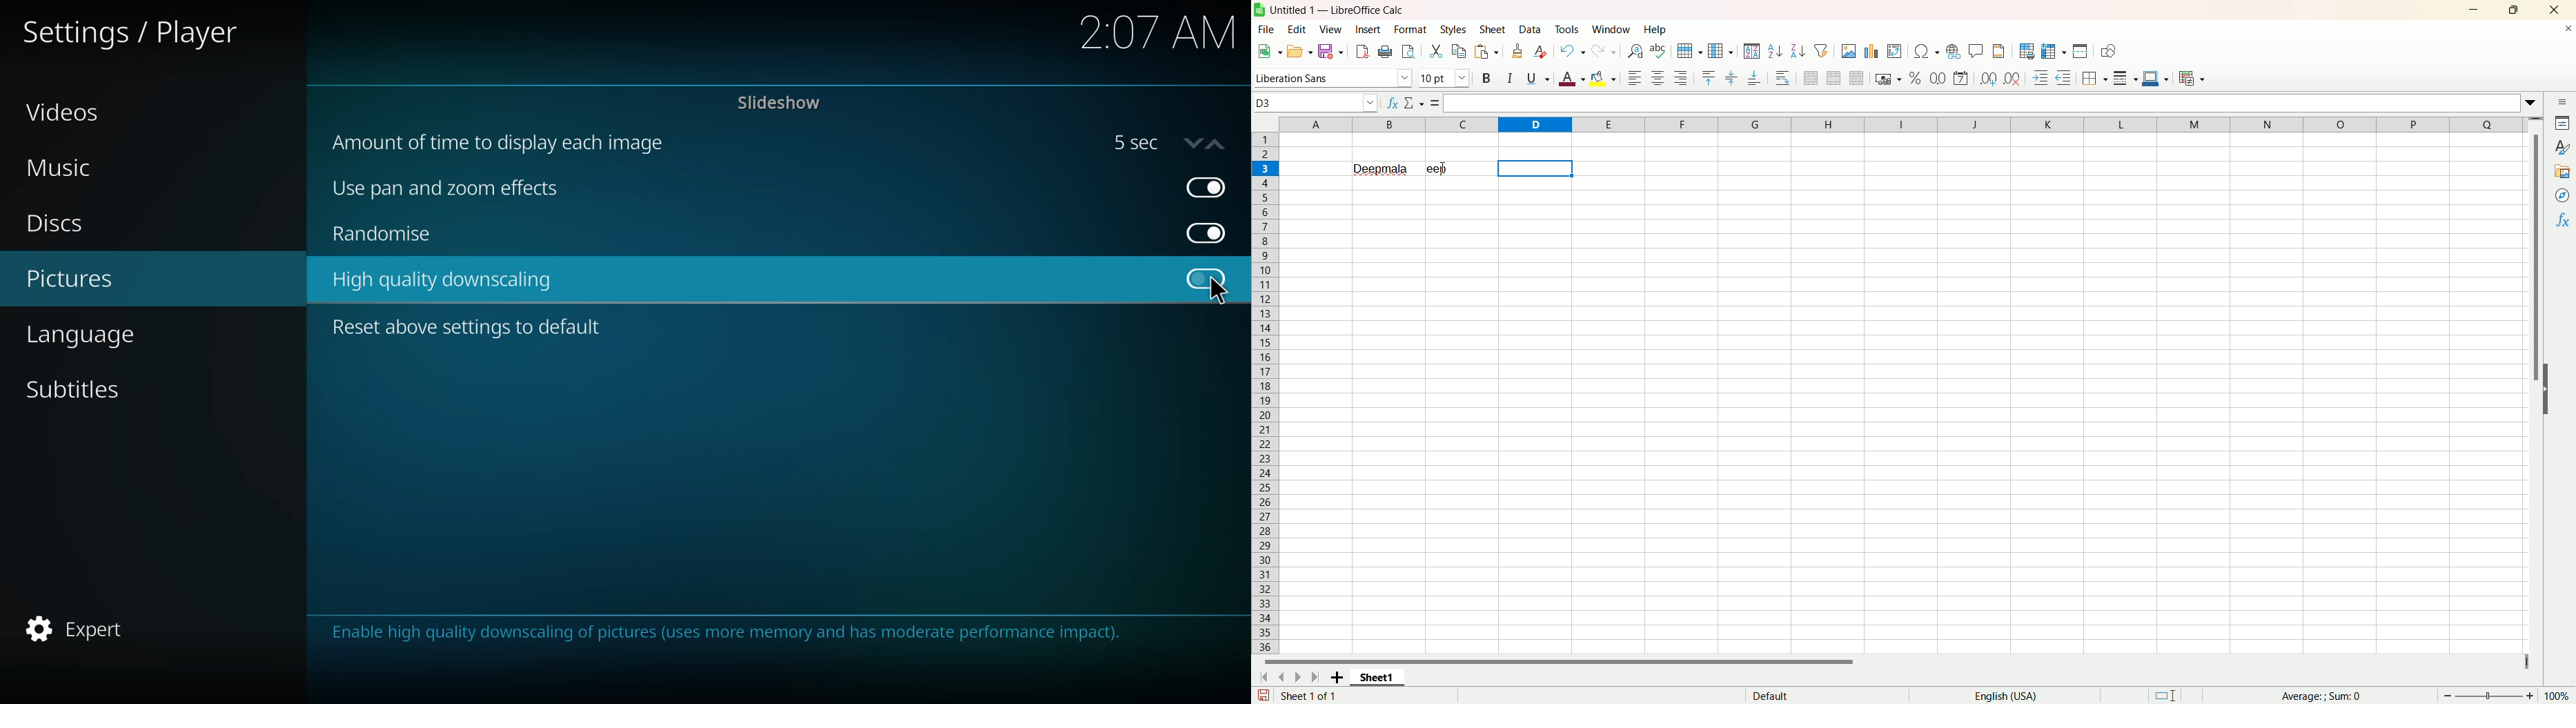 This screenshot has height=728, width=2576. I want to click on Data, so click(1532, 29).